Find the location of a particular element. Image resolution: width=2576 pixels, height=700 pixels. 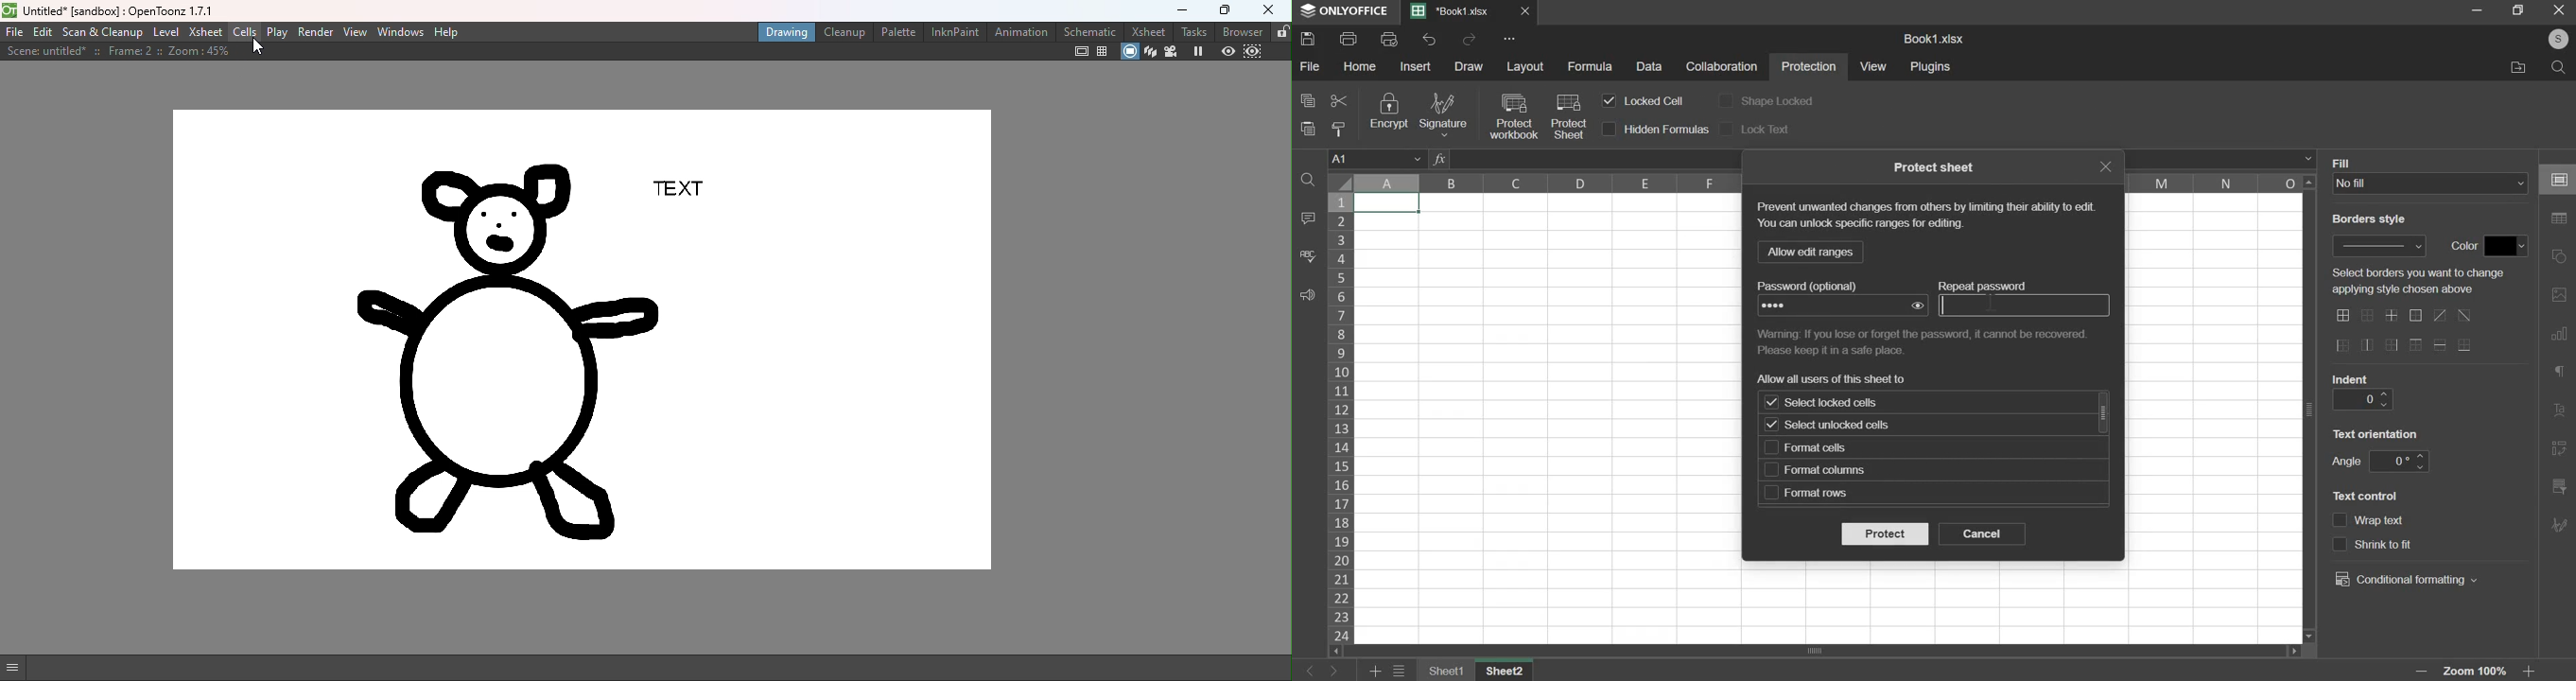

menu is located at coordinates (1399, 672).